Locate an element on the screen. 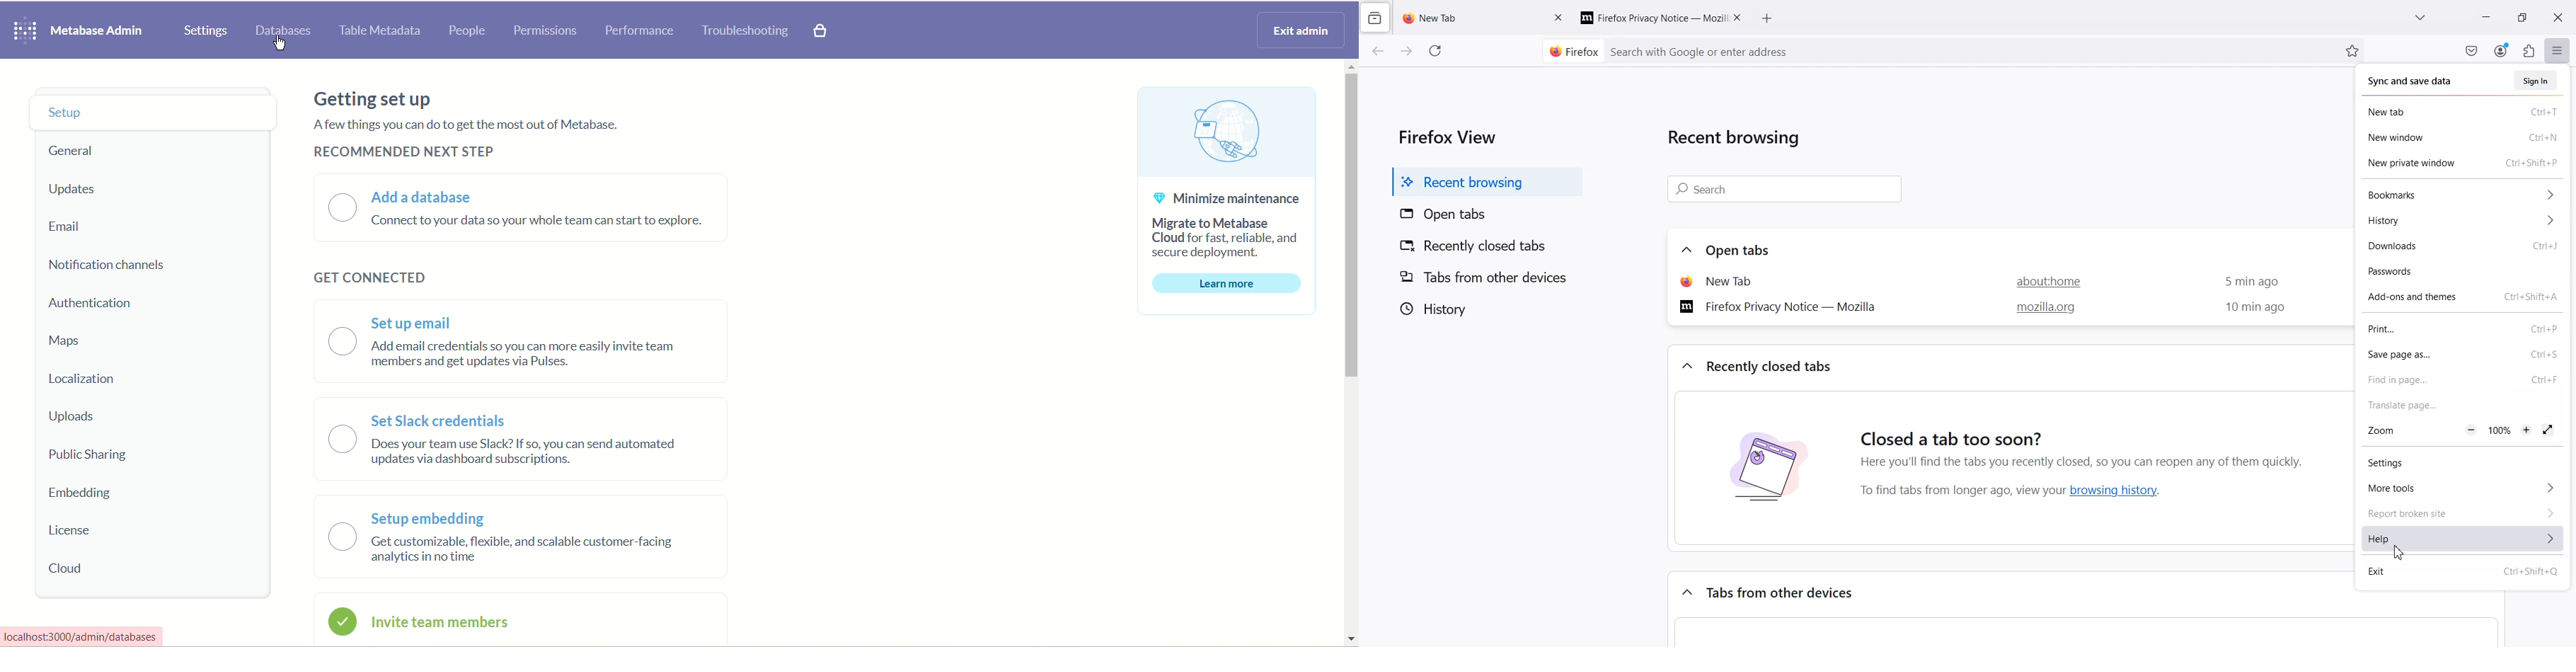 This screenshot has height=672, width=2576. uploads is located at coordinates (75, 417).